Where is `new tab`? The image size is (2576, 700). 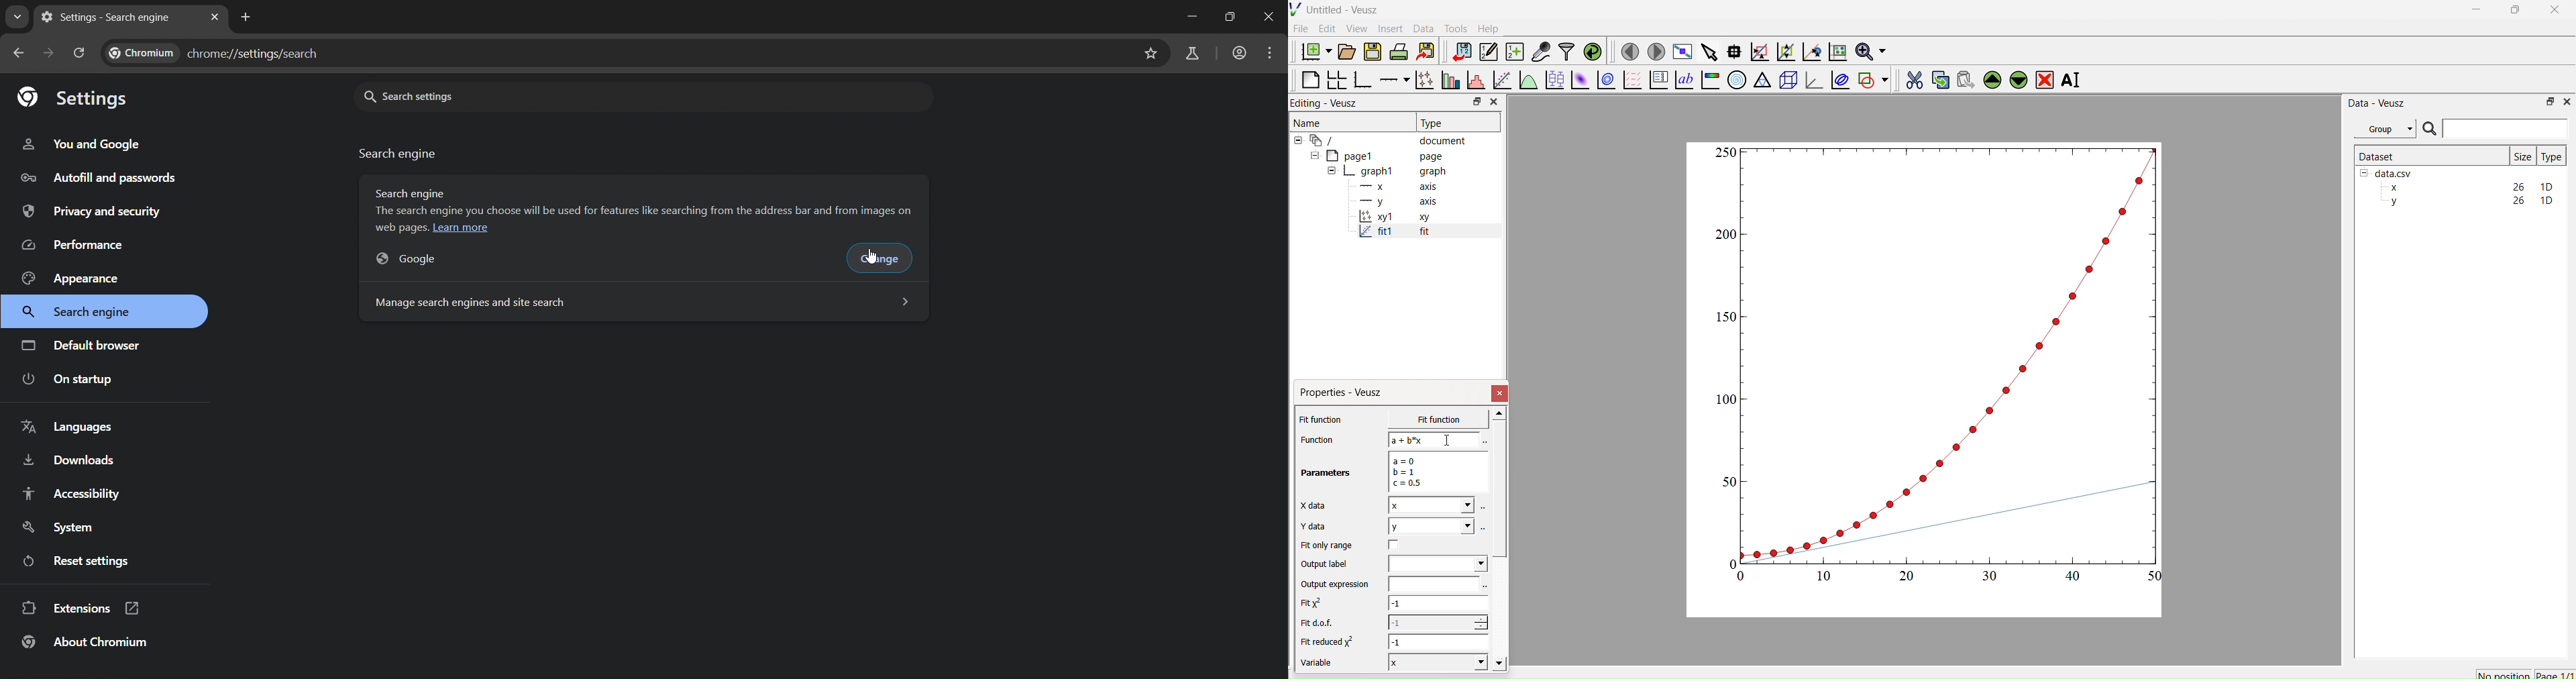
new tab is located at coordinates (246, 17).